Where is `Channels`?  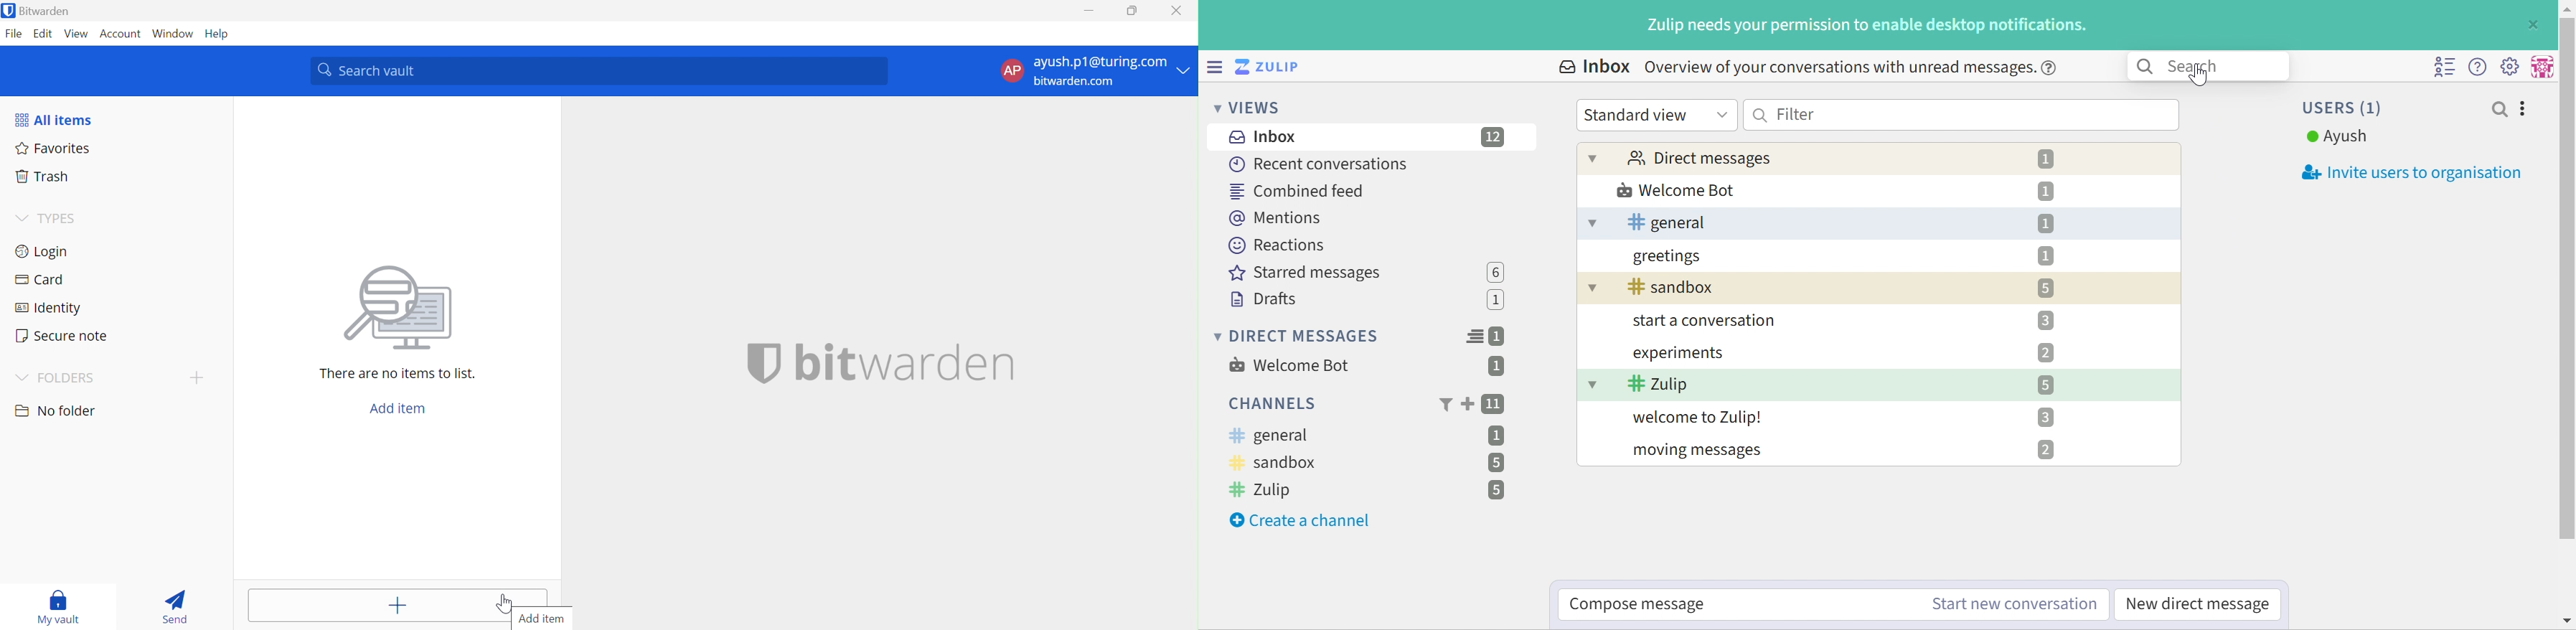 Channels is located at coordinates (1270, 403).